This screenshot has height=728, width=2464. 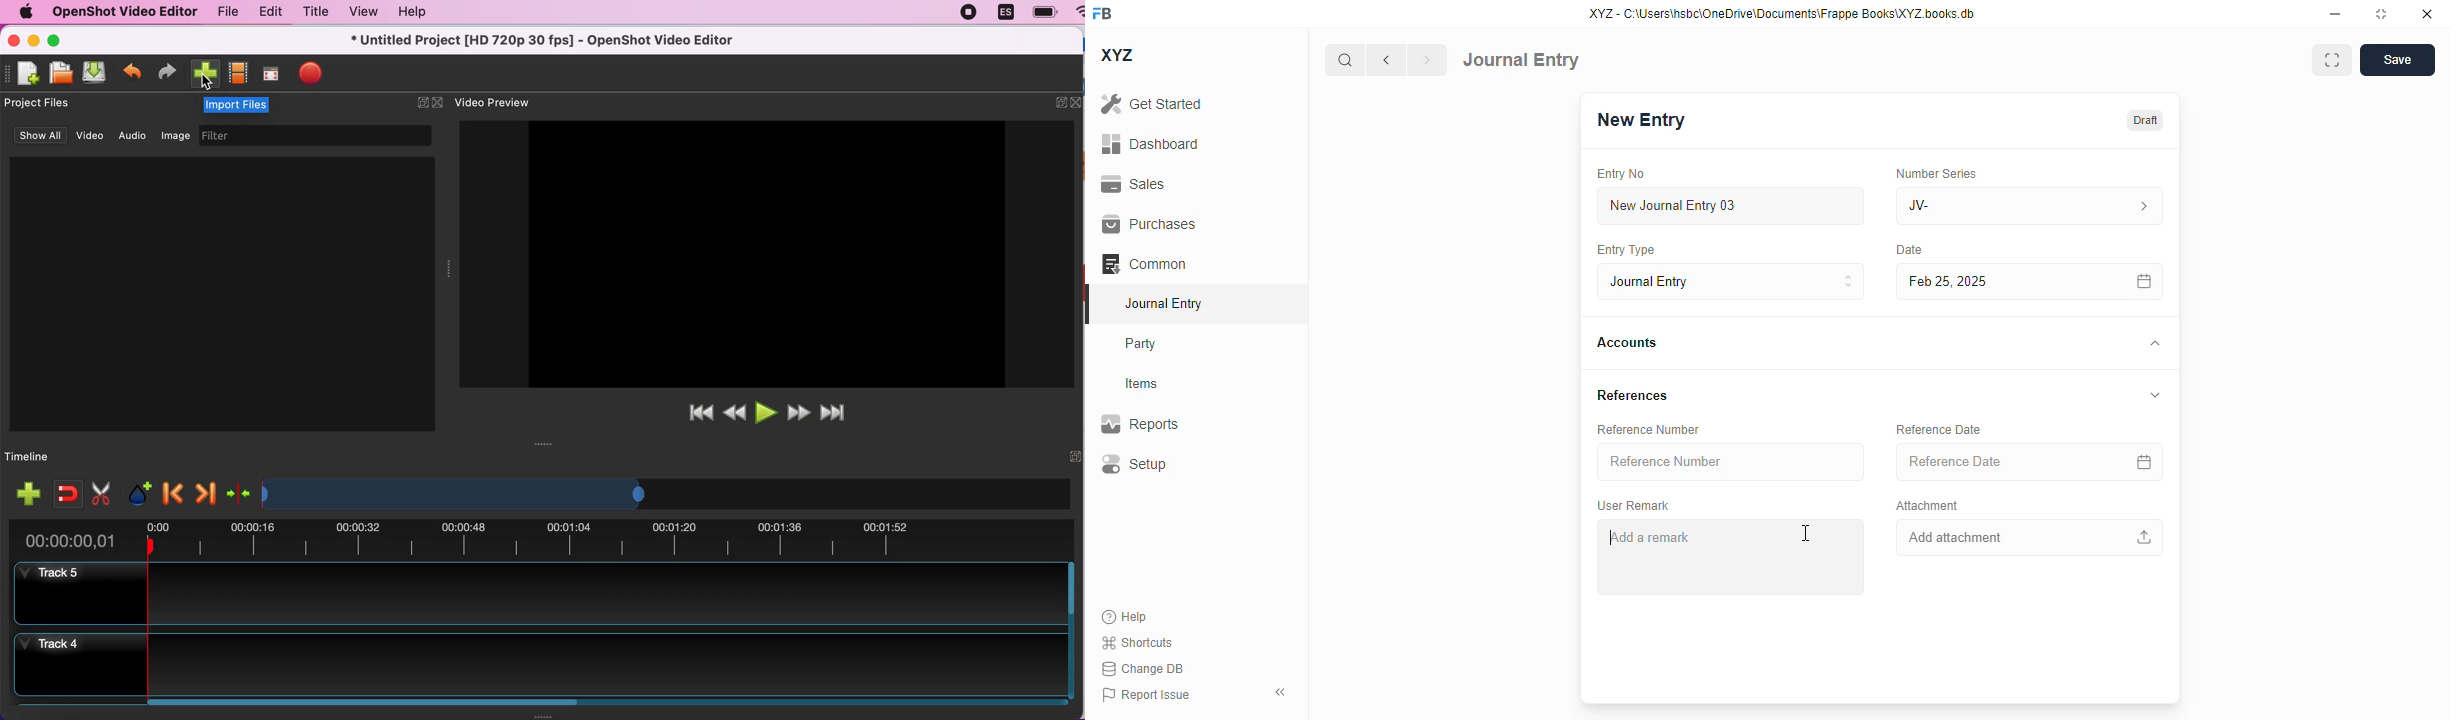 What do you see at coordinates (2152, 393) in the screenshot?
I see `toggle expand/collapse` at bounding box center [2152, 393].